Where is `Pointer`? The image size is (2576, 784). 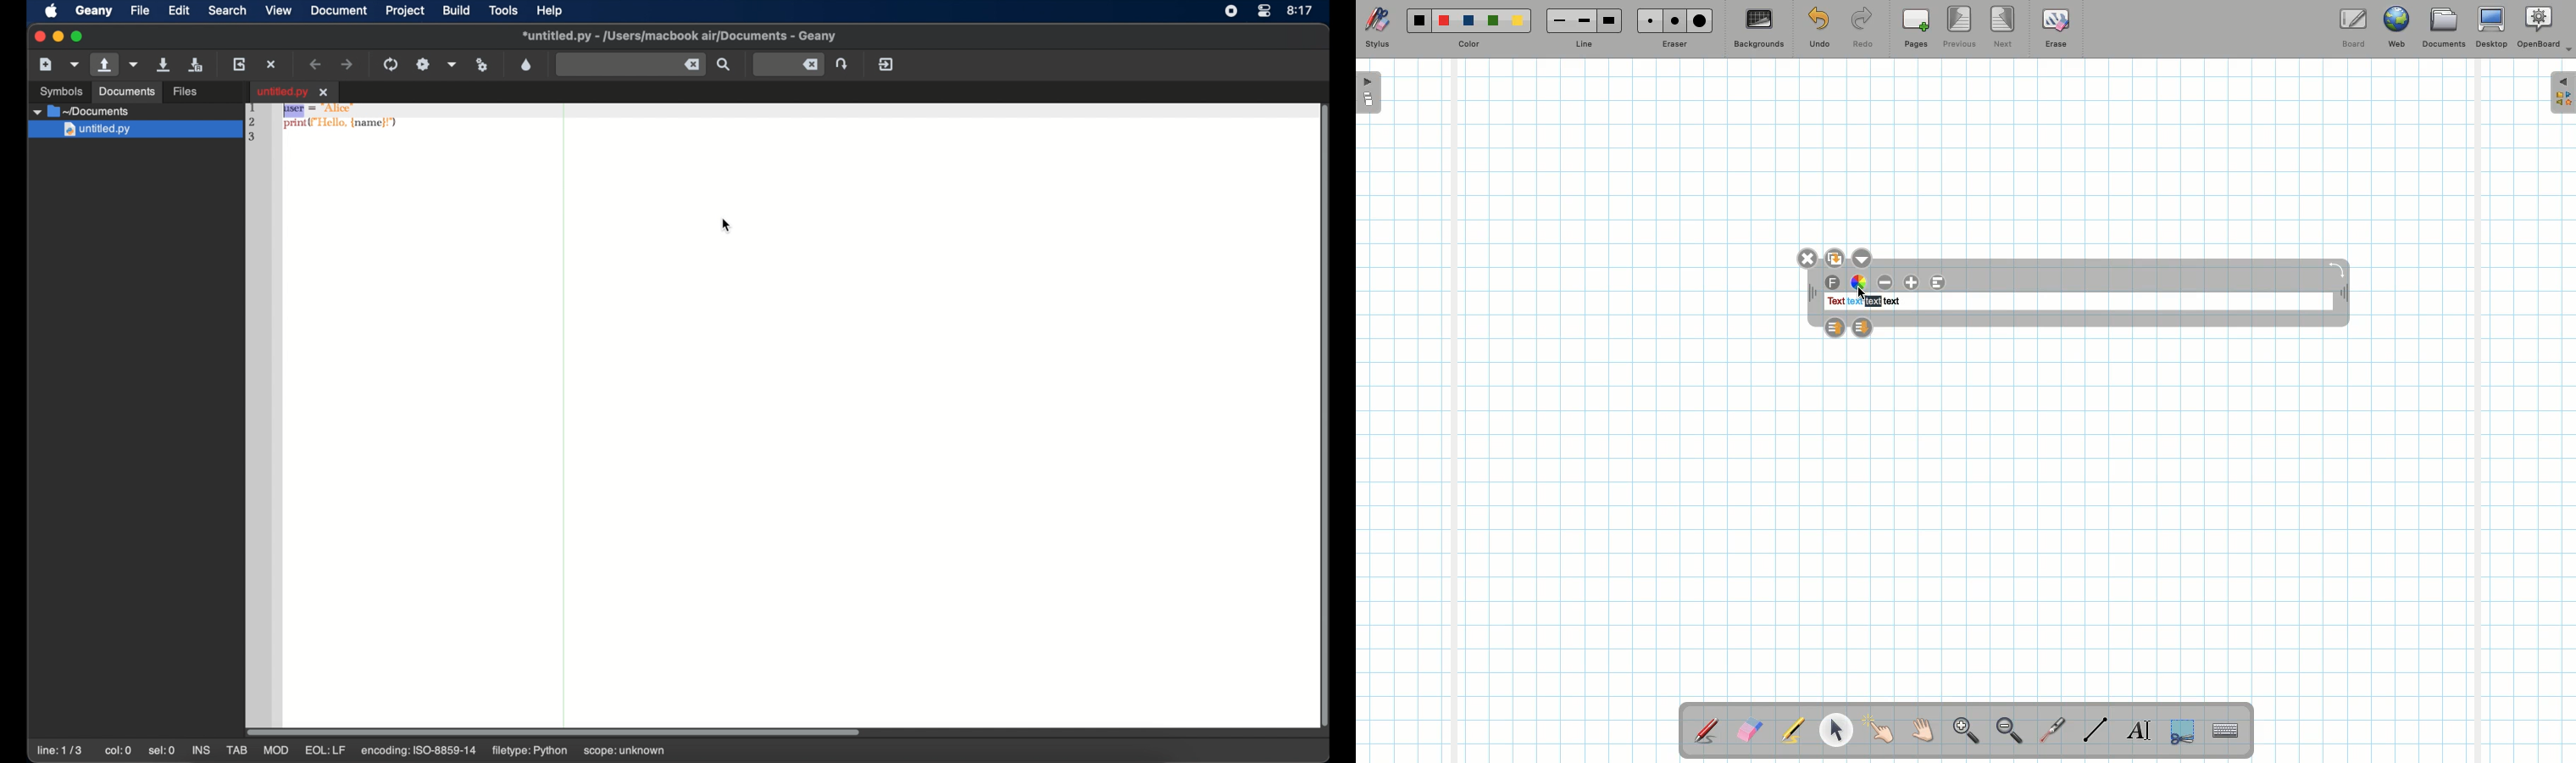 Pointer is located at coordinates (1835, 730).